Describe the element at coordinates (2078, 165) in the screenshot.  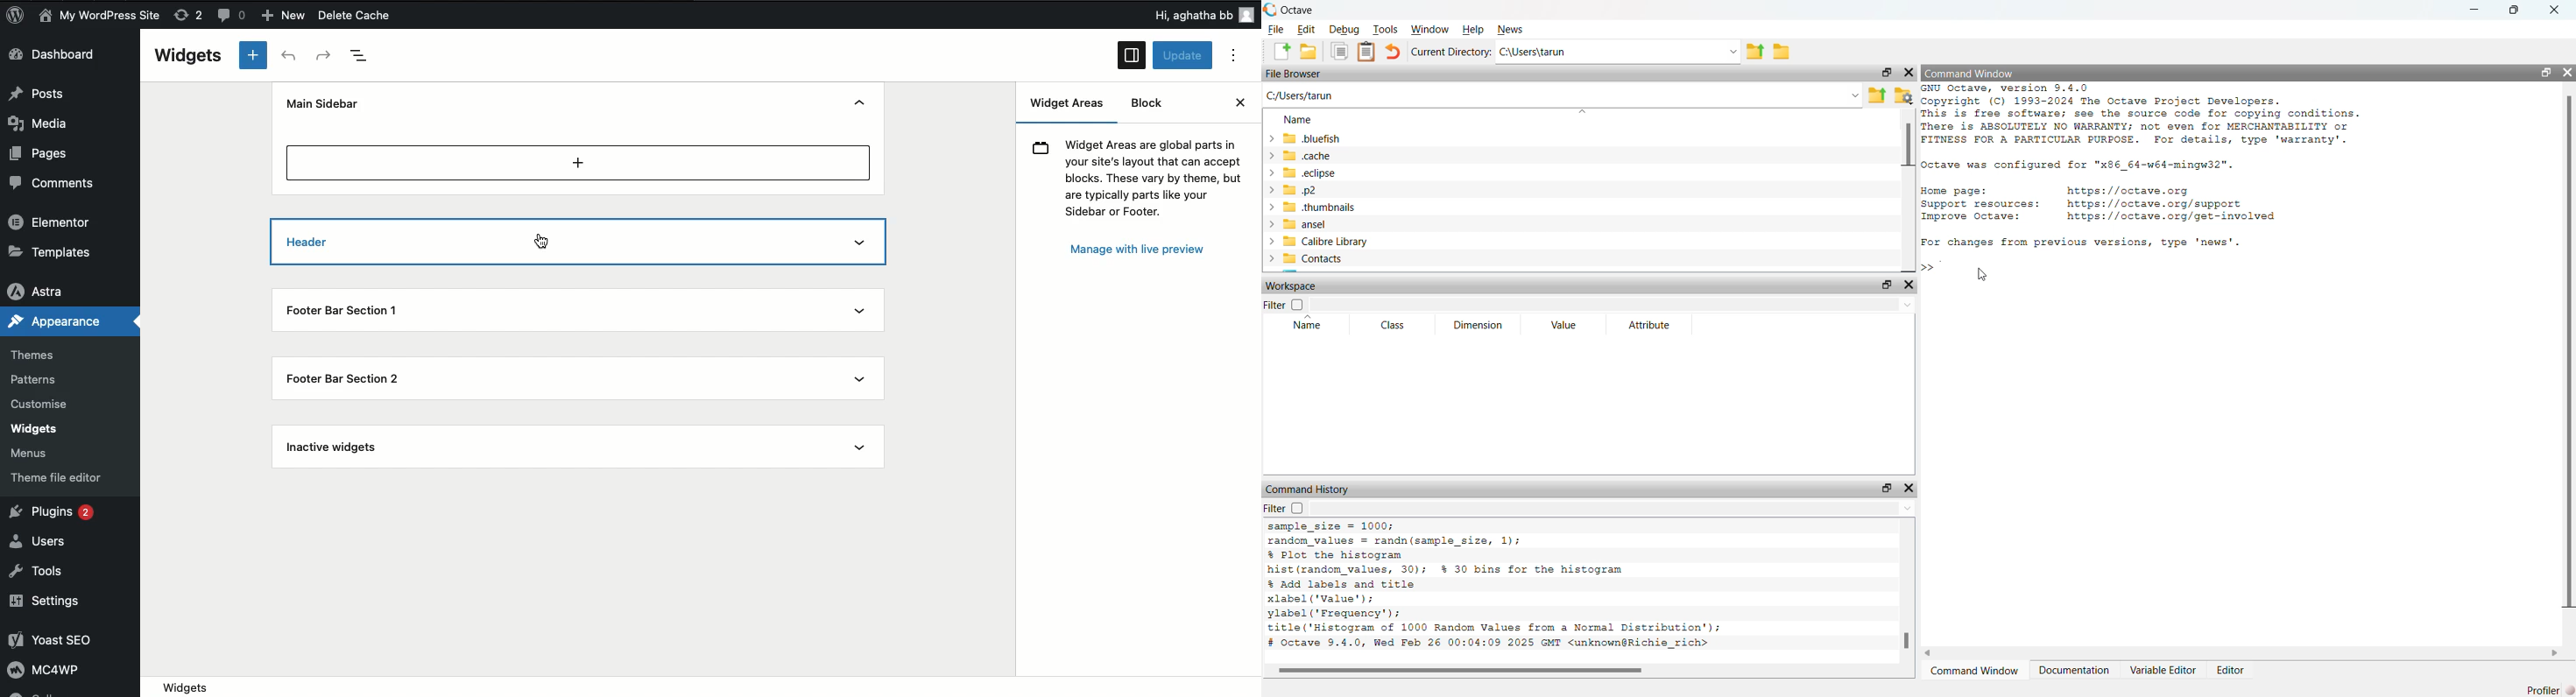
I see `Octave was configured for "x86 64-w64-mingw32".` at that location.